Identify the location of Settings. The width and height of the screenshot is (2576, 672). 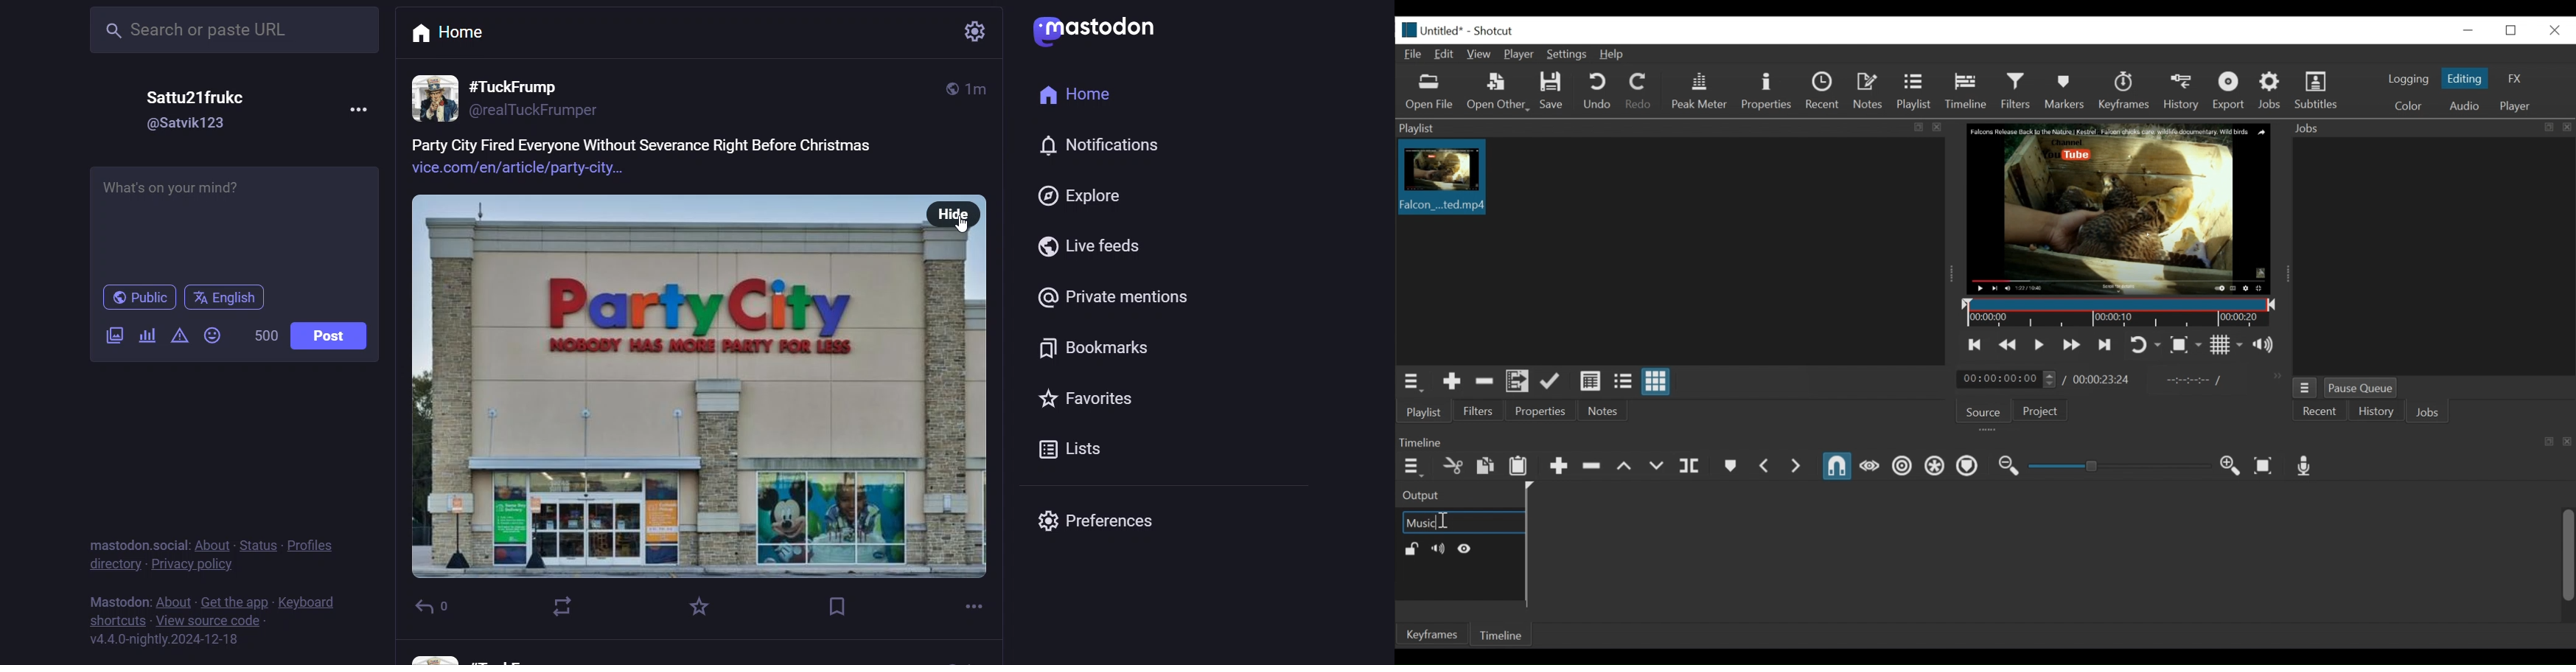
(1566, 54).